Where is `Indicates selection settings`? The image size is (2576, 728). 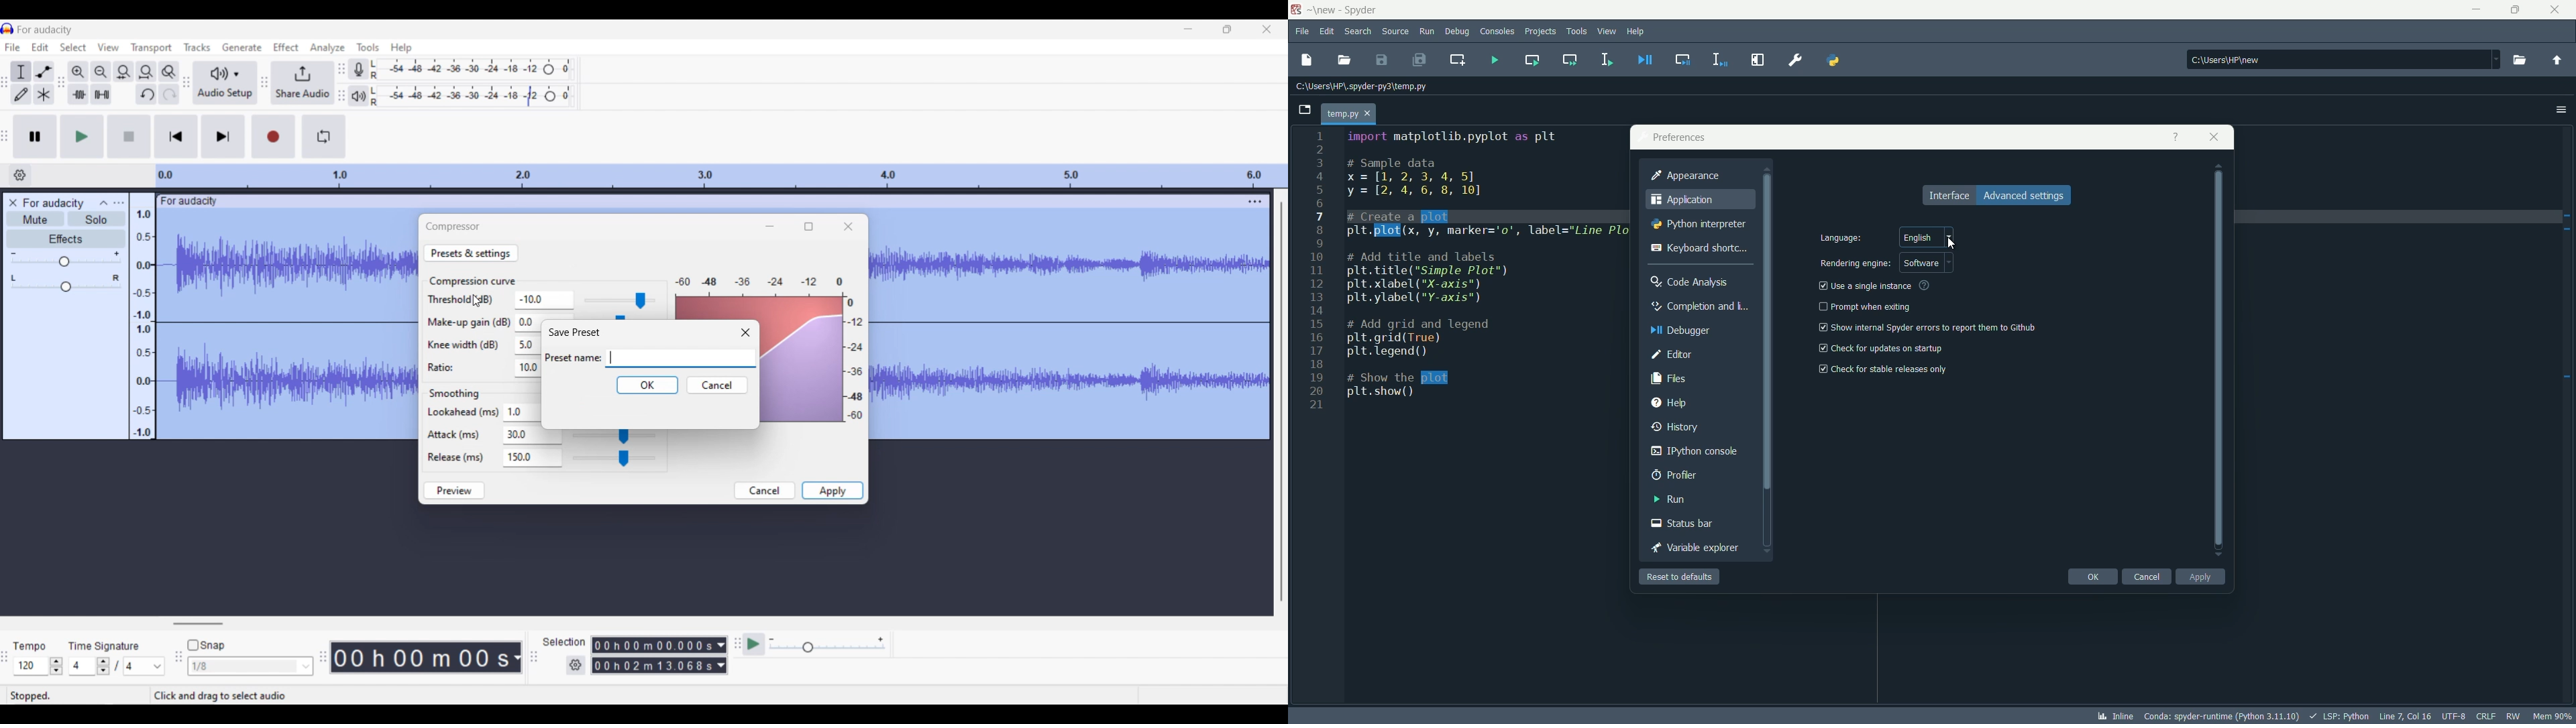
Indicates selection settings is located at coordinates (564, 641).